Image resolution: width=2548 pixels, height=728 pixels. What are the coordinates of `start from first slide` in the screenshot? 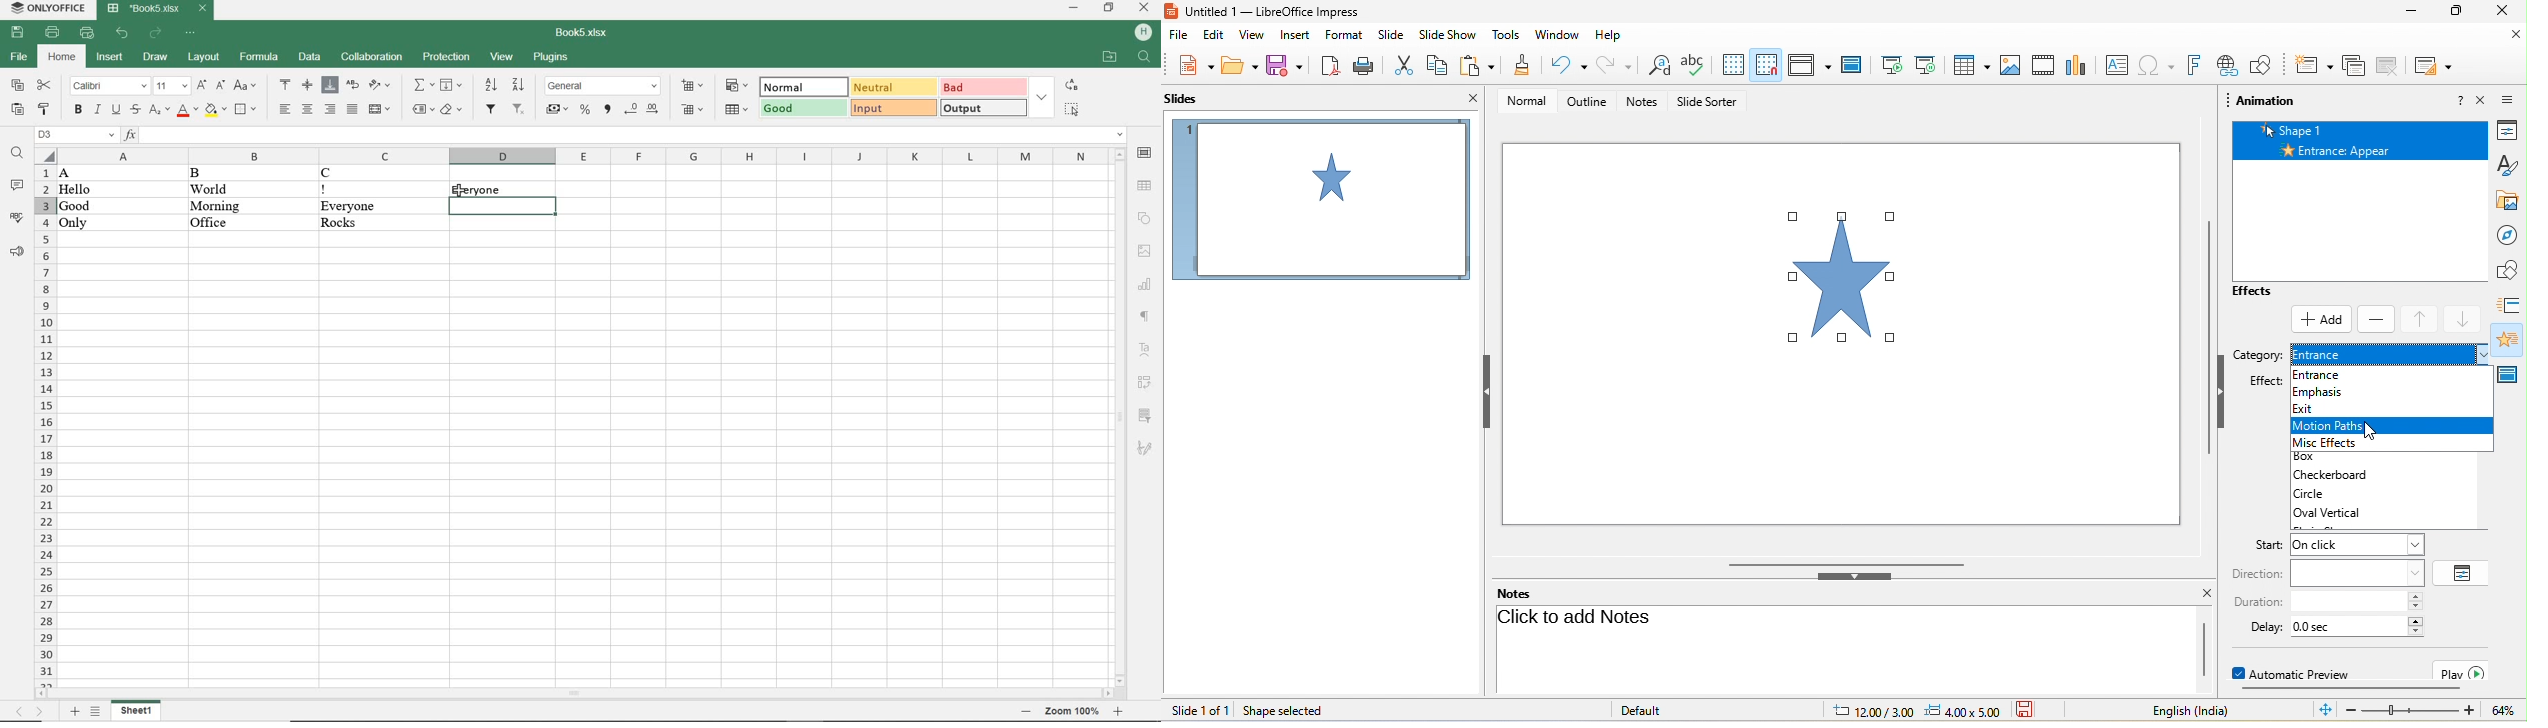 It's located at (1889, 65).